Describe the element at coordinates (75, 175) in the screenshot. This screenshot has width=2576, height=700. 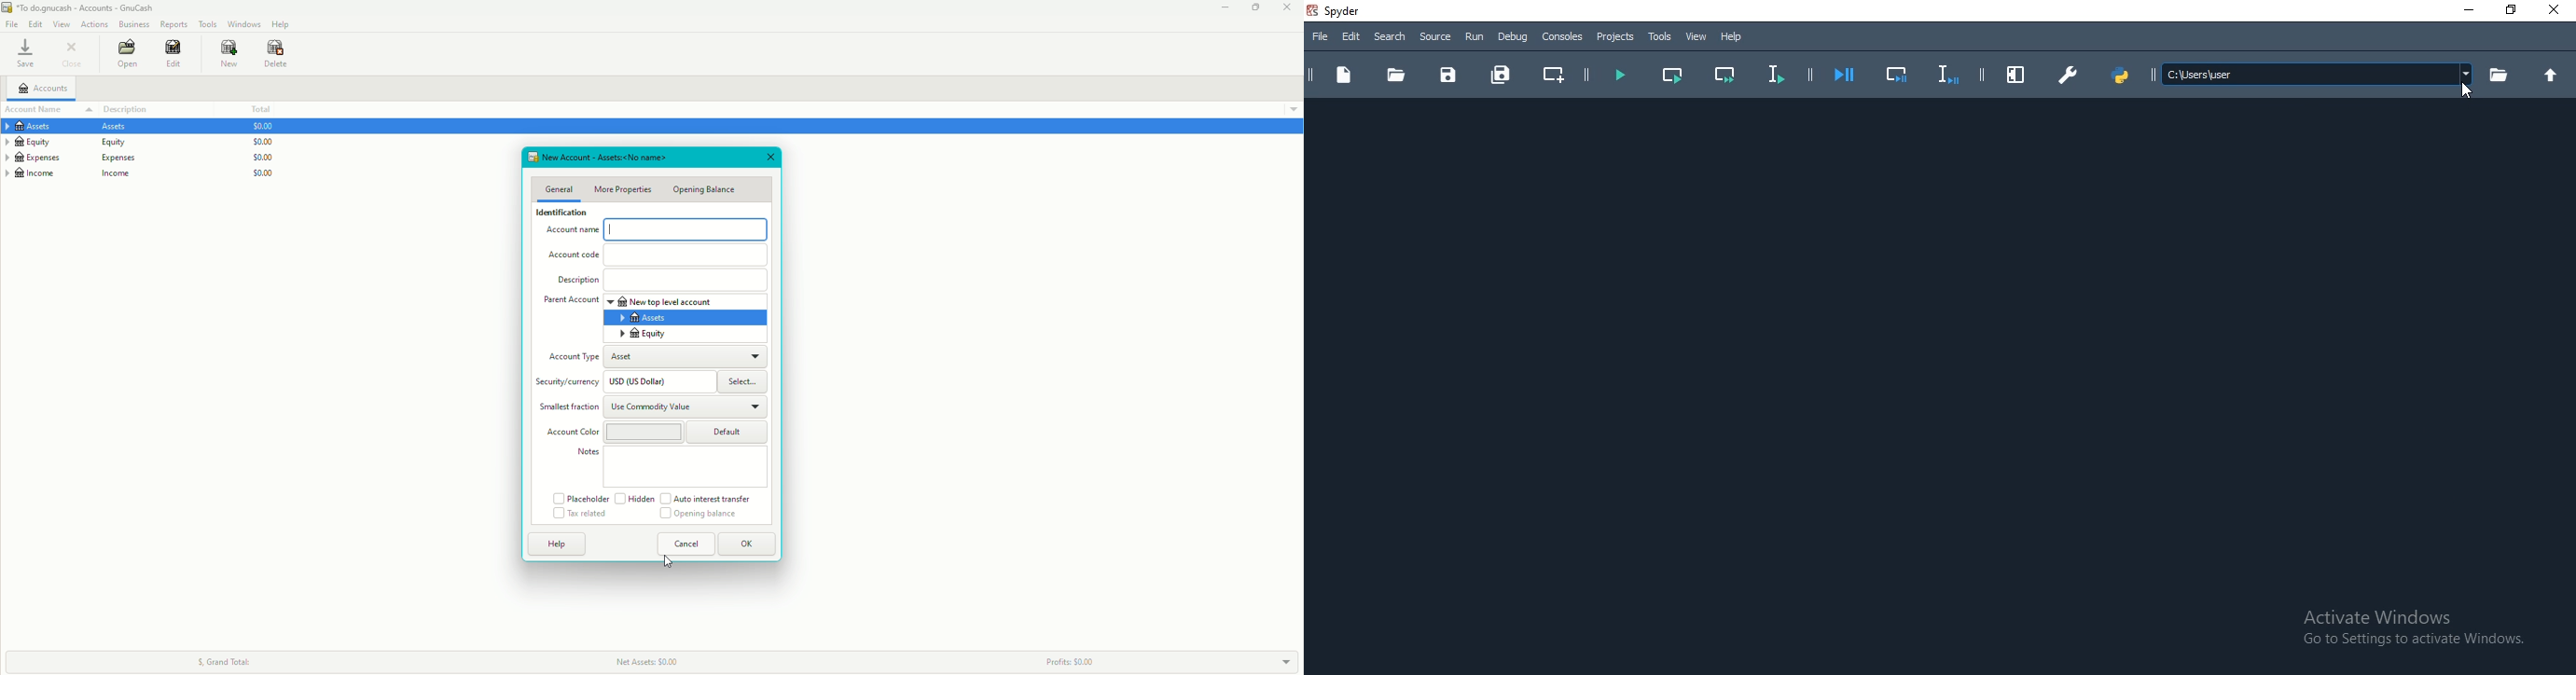
I see `Income` at that location.